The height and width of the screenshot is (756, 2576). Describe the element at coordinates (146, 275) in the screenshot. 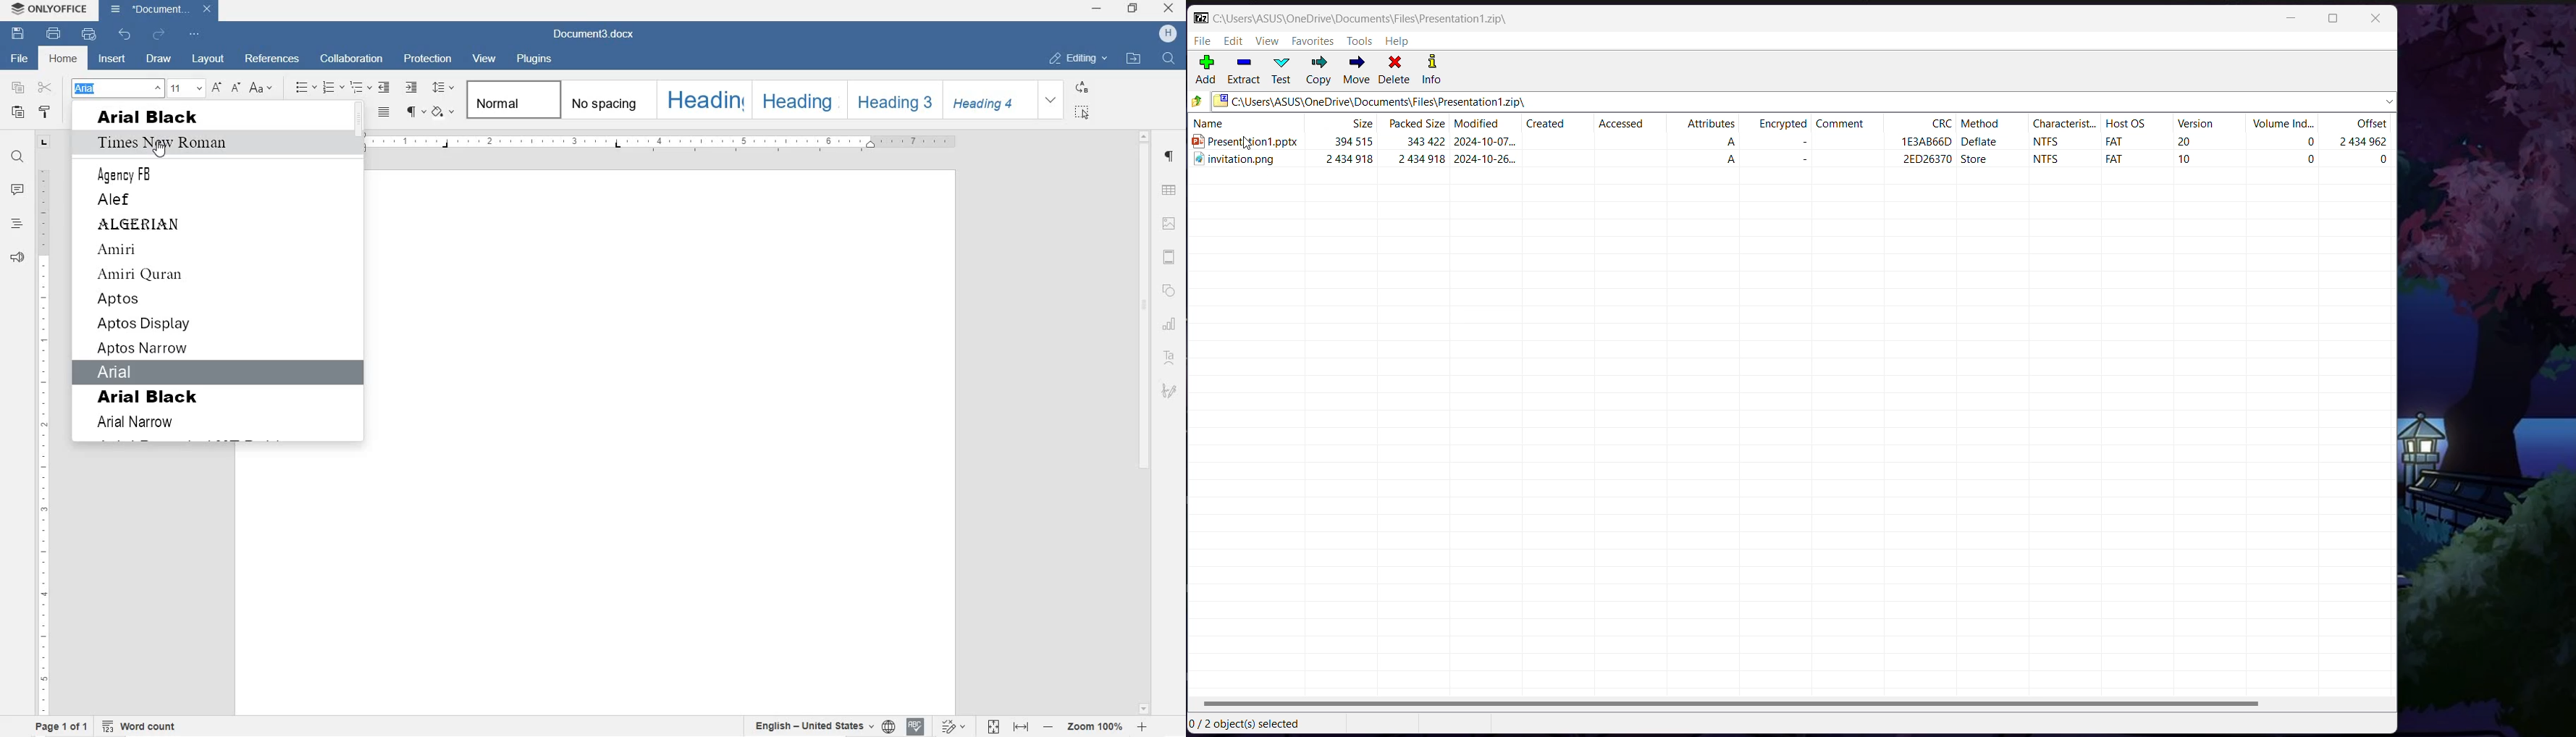

I see `amiri qaran` at that location.